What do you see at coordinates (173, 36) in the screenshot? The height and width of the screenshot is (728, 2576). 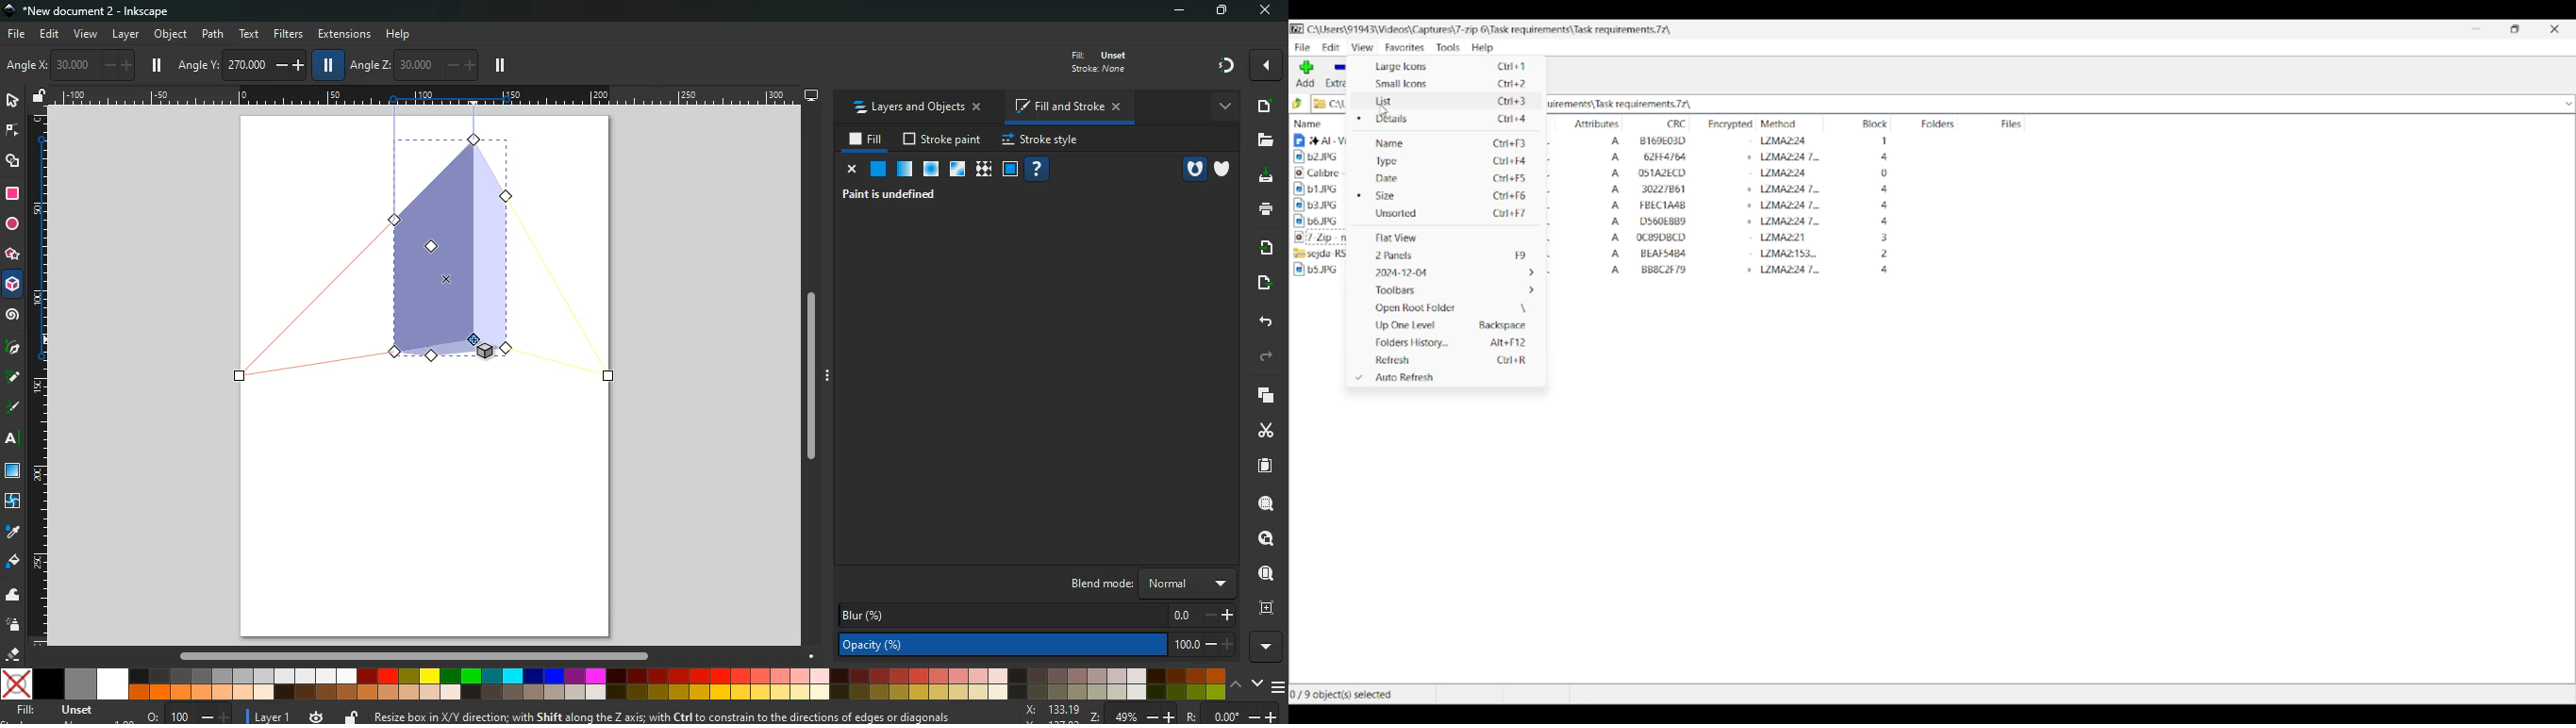 I see `object` at bounding box center [173, 36].